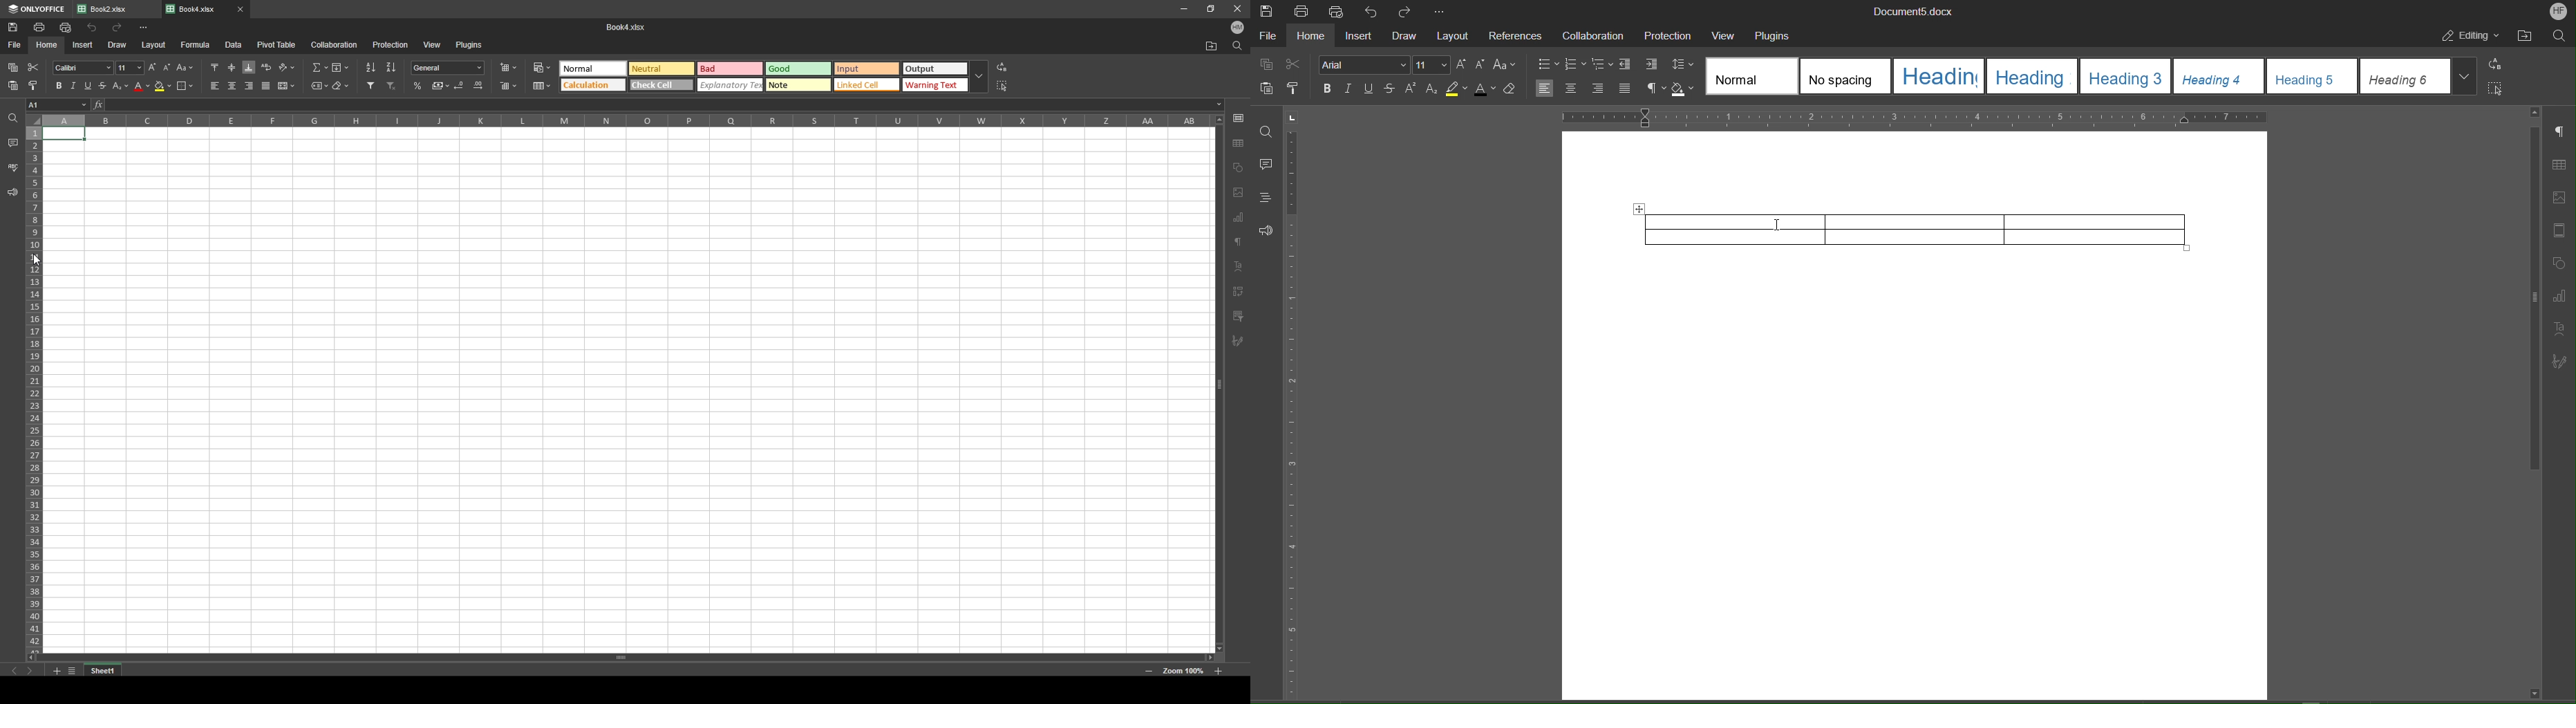 This screenshot has width=2576, height=728. What do you see at coordinates (1638, 210) in the screenshot?
I see `Move table` at bounding box center [1638, 210].